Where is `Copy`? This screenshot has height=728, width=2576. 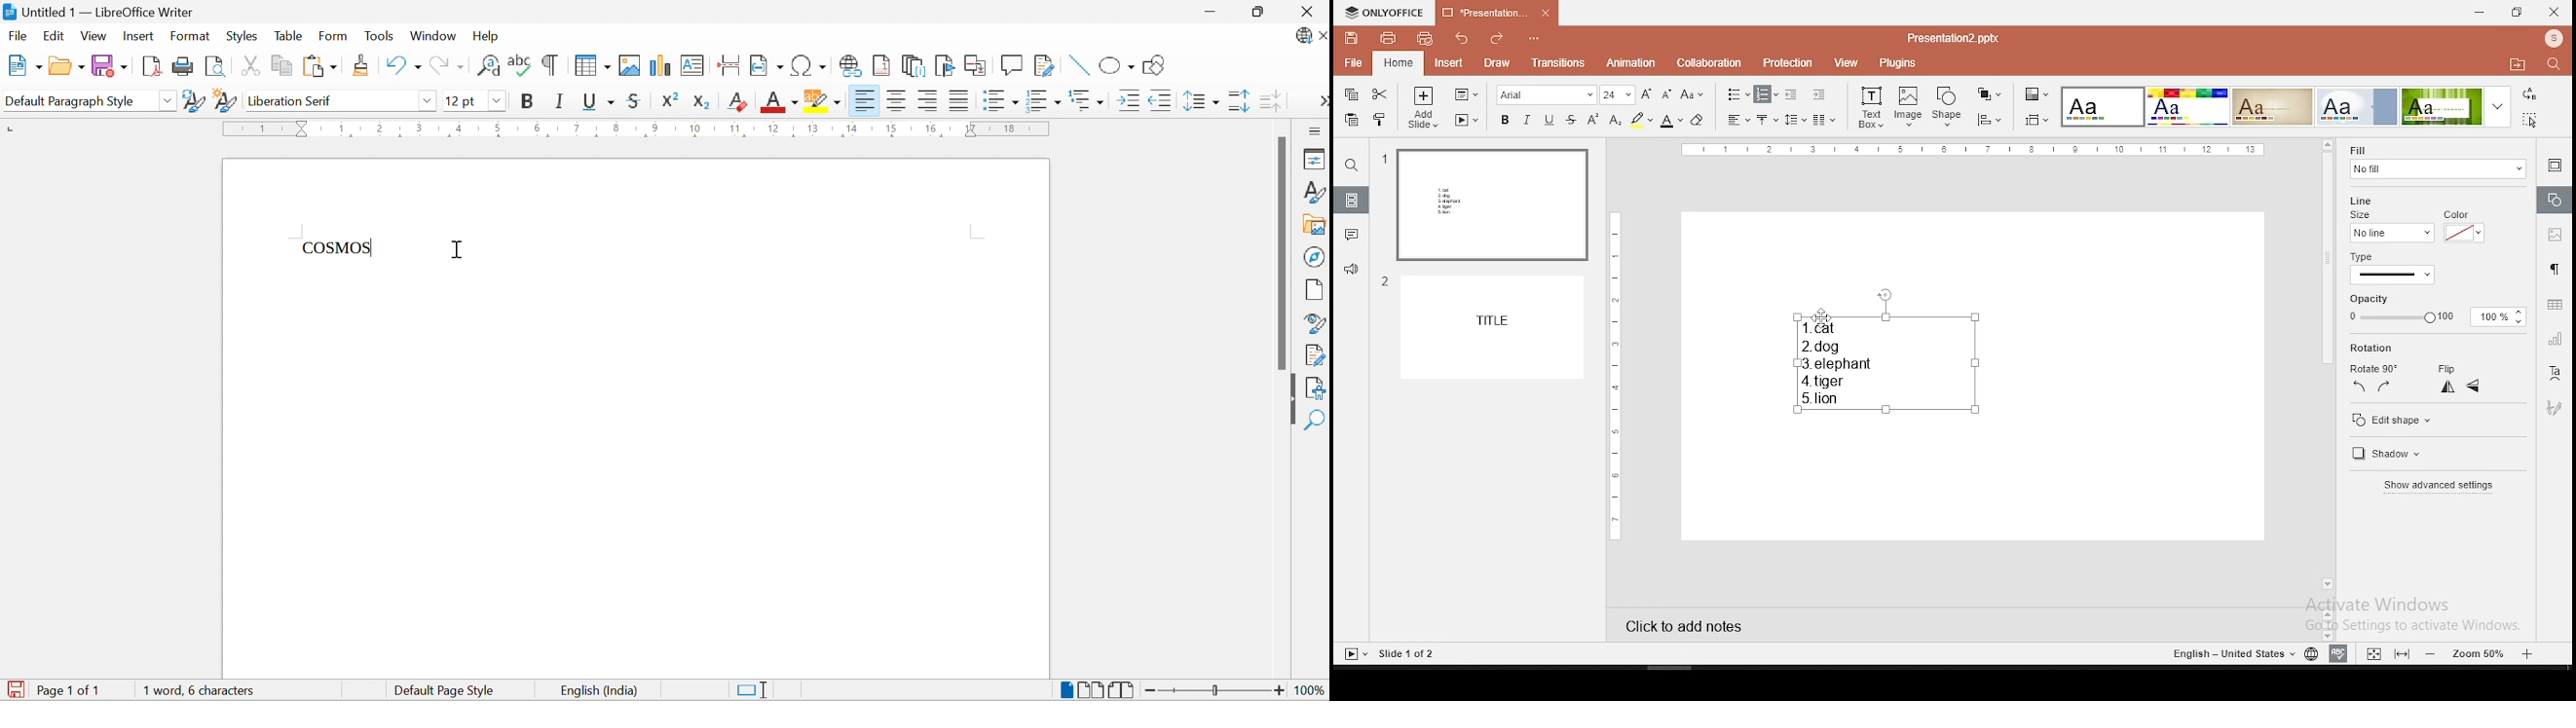
Copy is located at coordinates (280, 66).